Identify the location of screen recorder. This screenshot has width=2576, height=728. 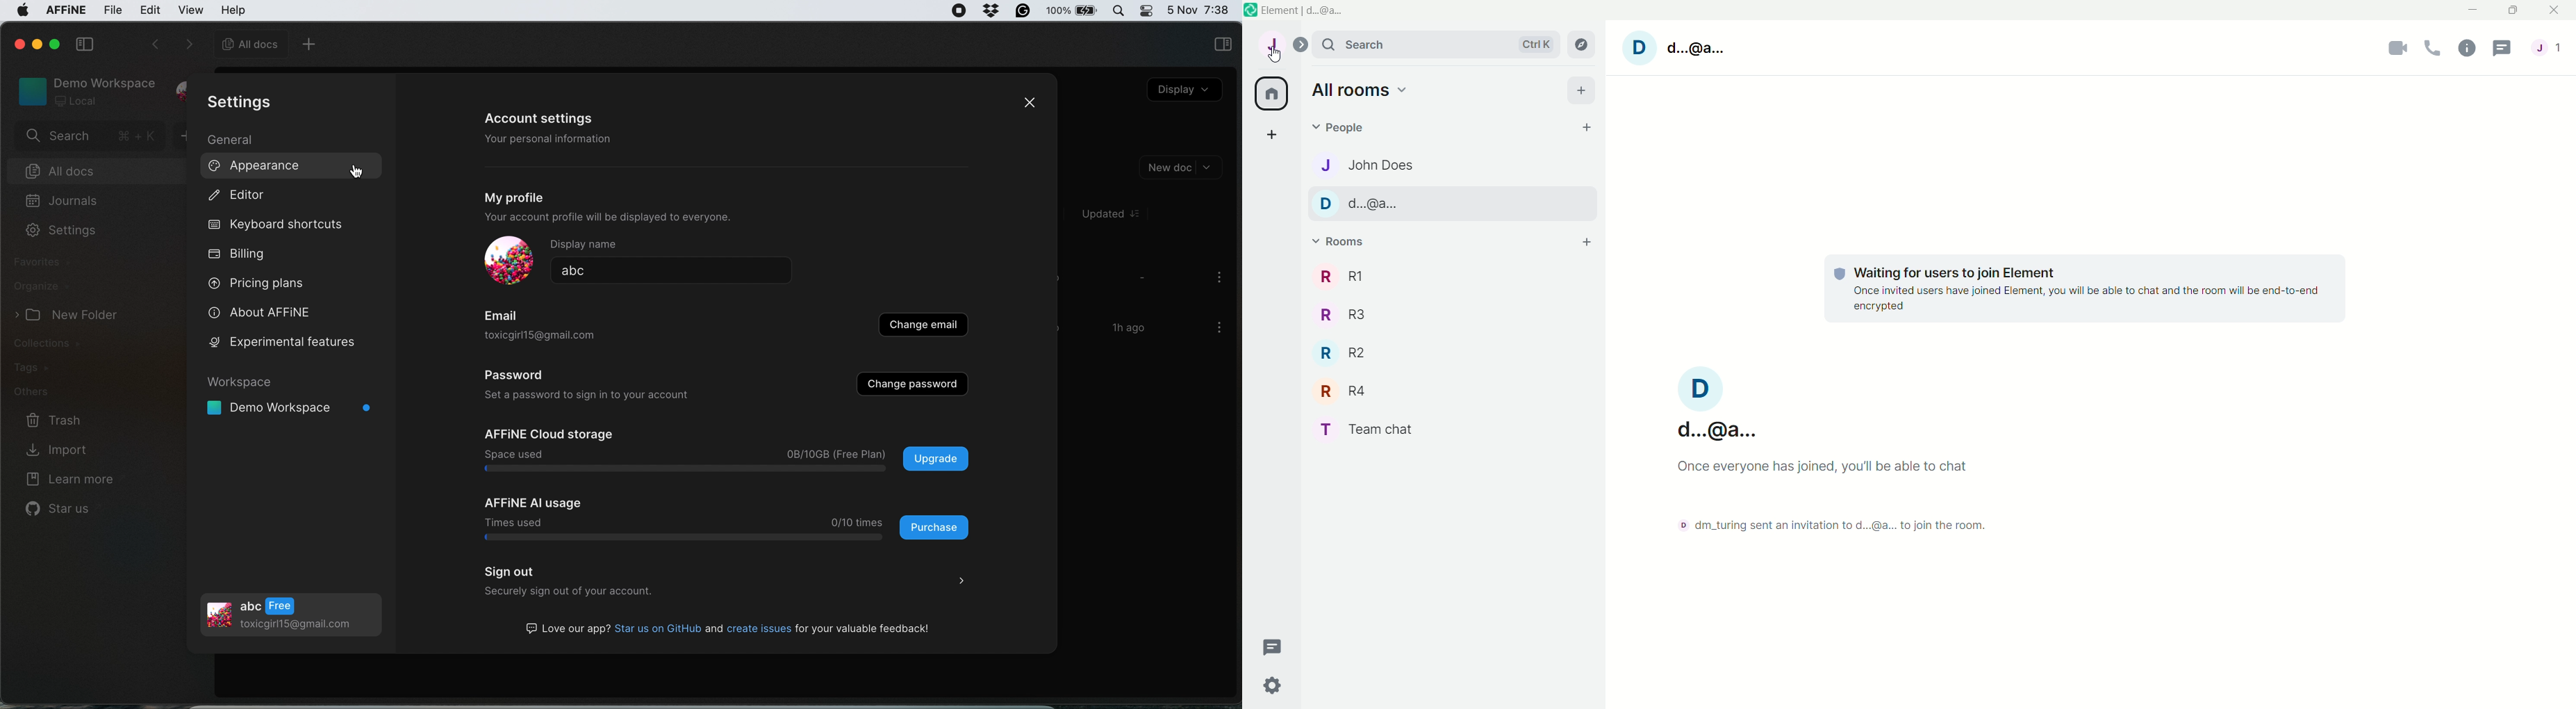
(960, 11).